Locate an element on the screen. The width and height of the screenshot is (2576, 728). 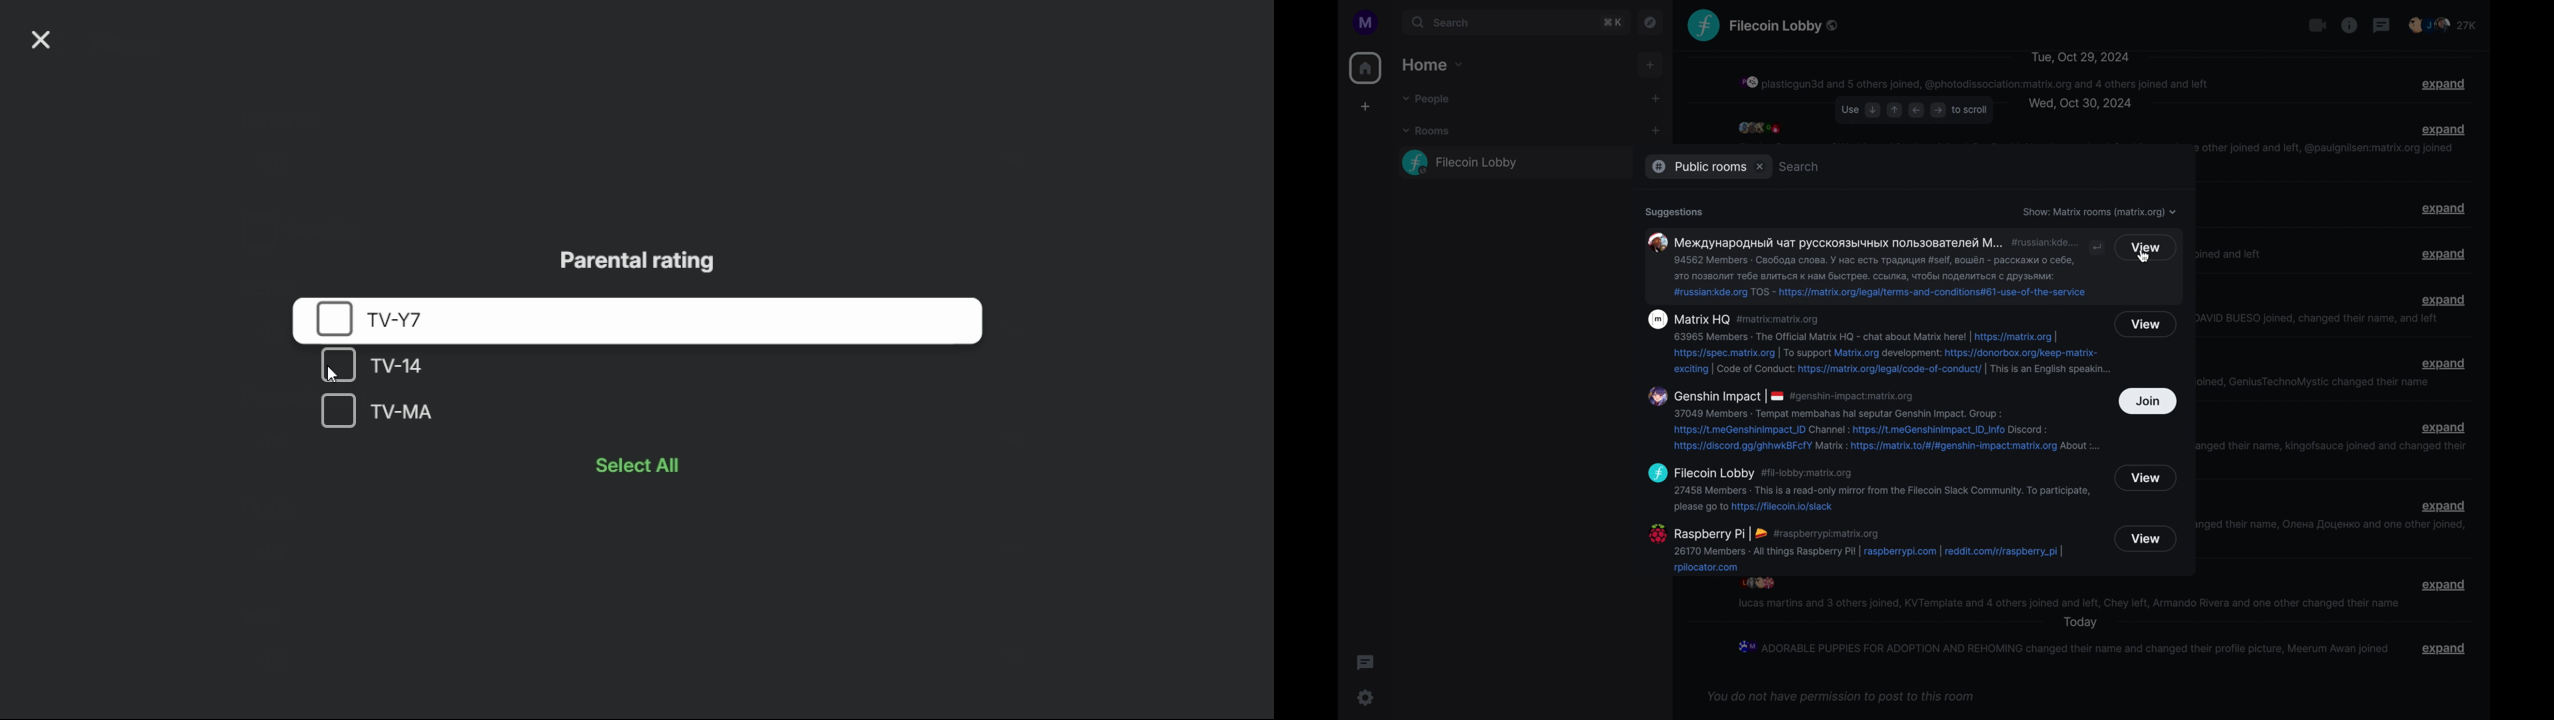
 johnny06 and 3 others joined, plasticgun3d and 2 others left, farmhouse817 and one other joined and left is located at coordinates (2237, 254).